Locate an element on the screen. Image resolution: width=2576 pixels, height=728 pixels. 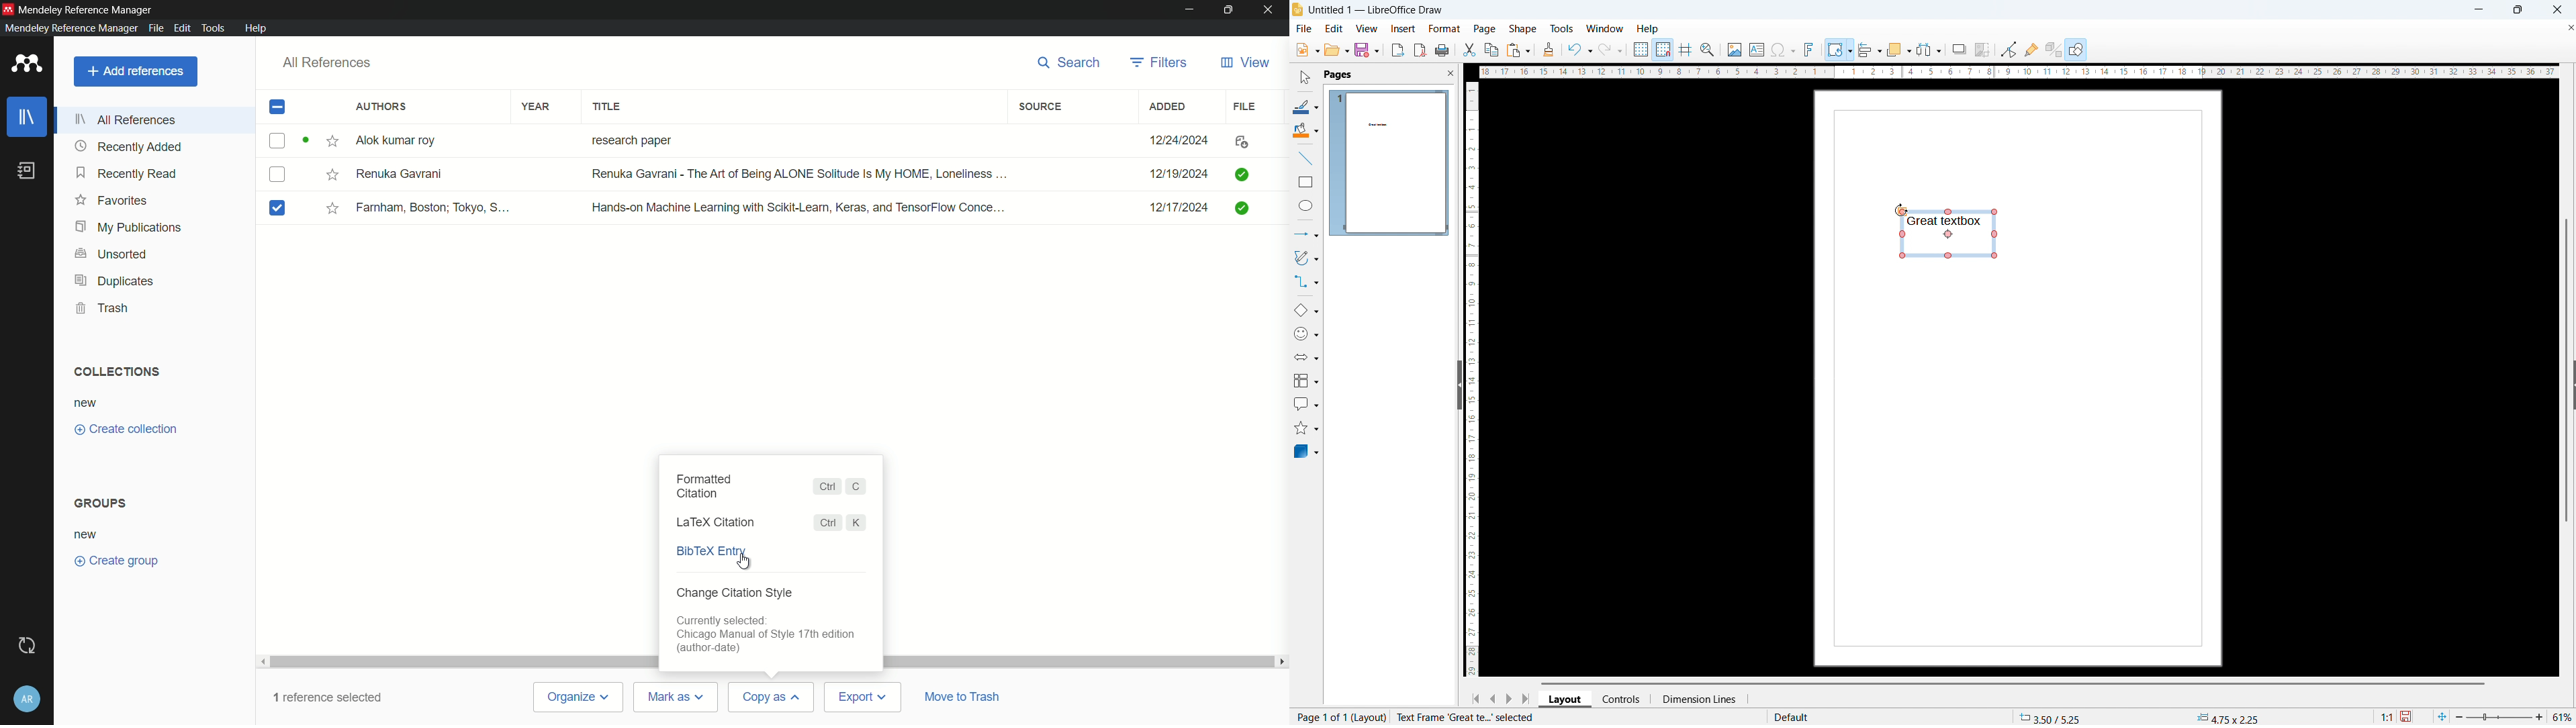
Zoom level is located at coordinates (2563, 718).